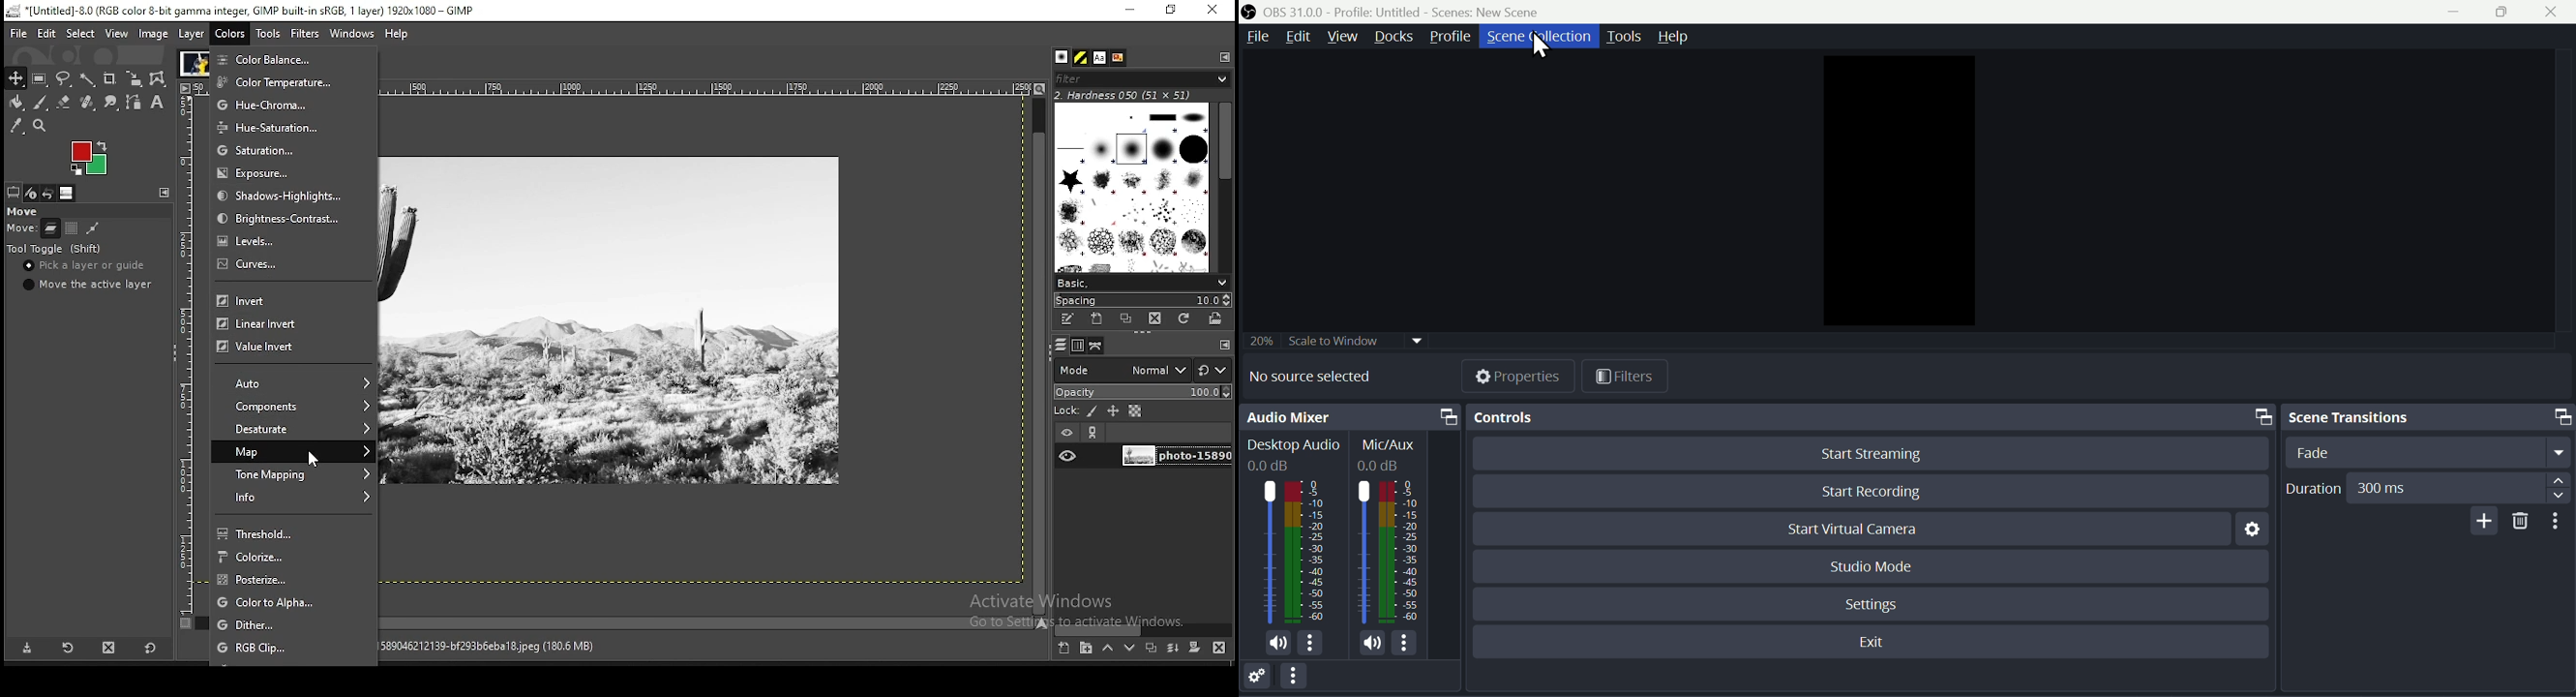 This screenshot has width=2576, height=700. Describe the element at coordinates (297, 473) in the screenshot. I see `tone mapping` at that location.